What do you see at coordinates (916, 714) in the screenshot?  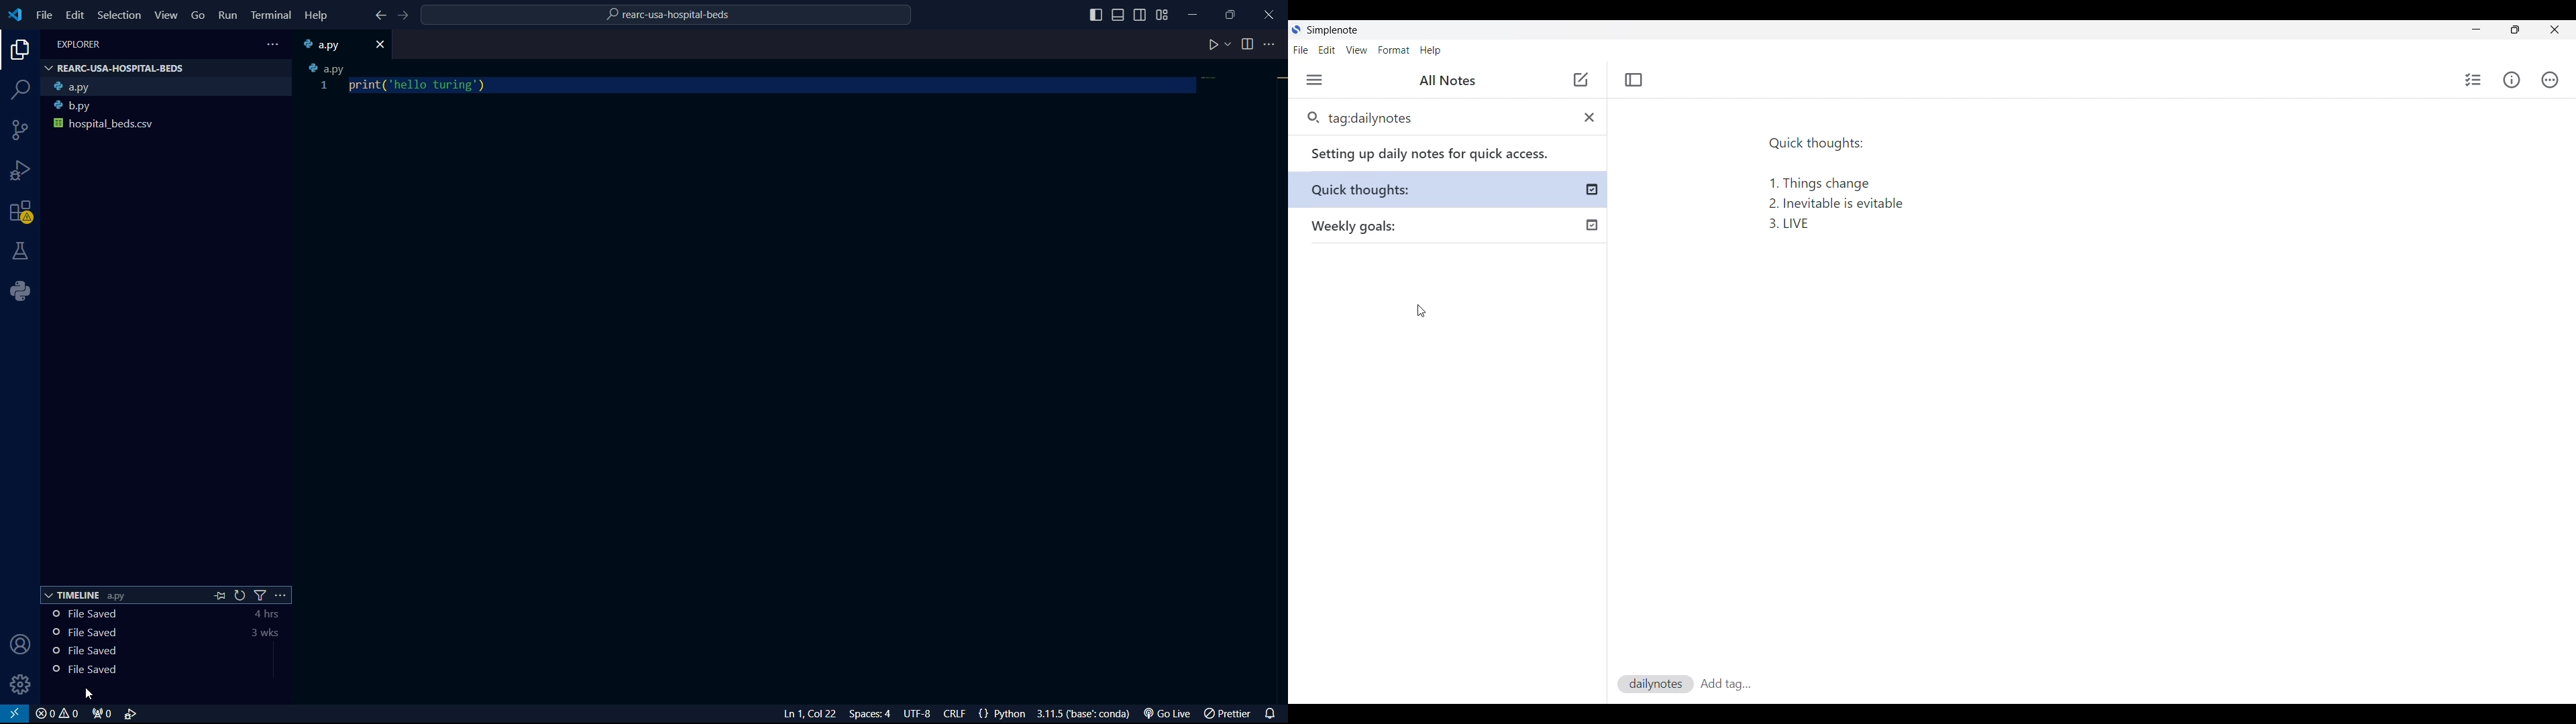 I see `select encoding` at bounding box center [916, 714].